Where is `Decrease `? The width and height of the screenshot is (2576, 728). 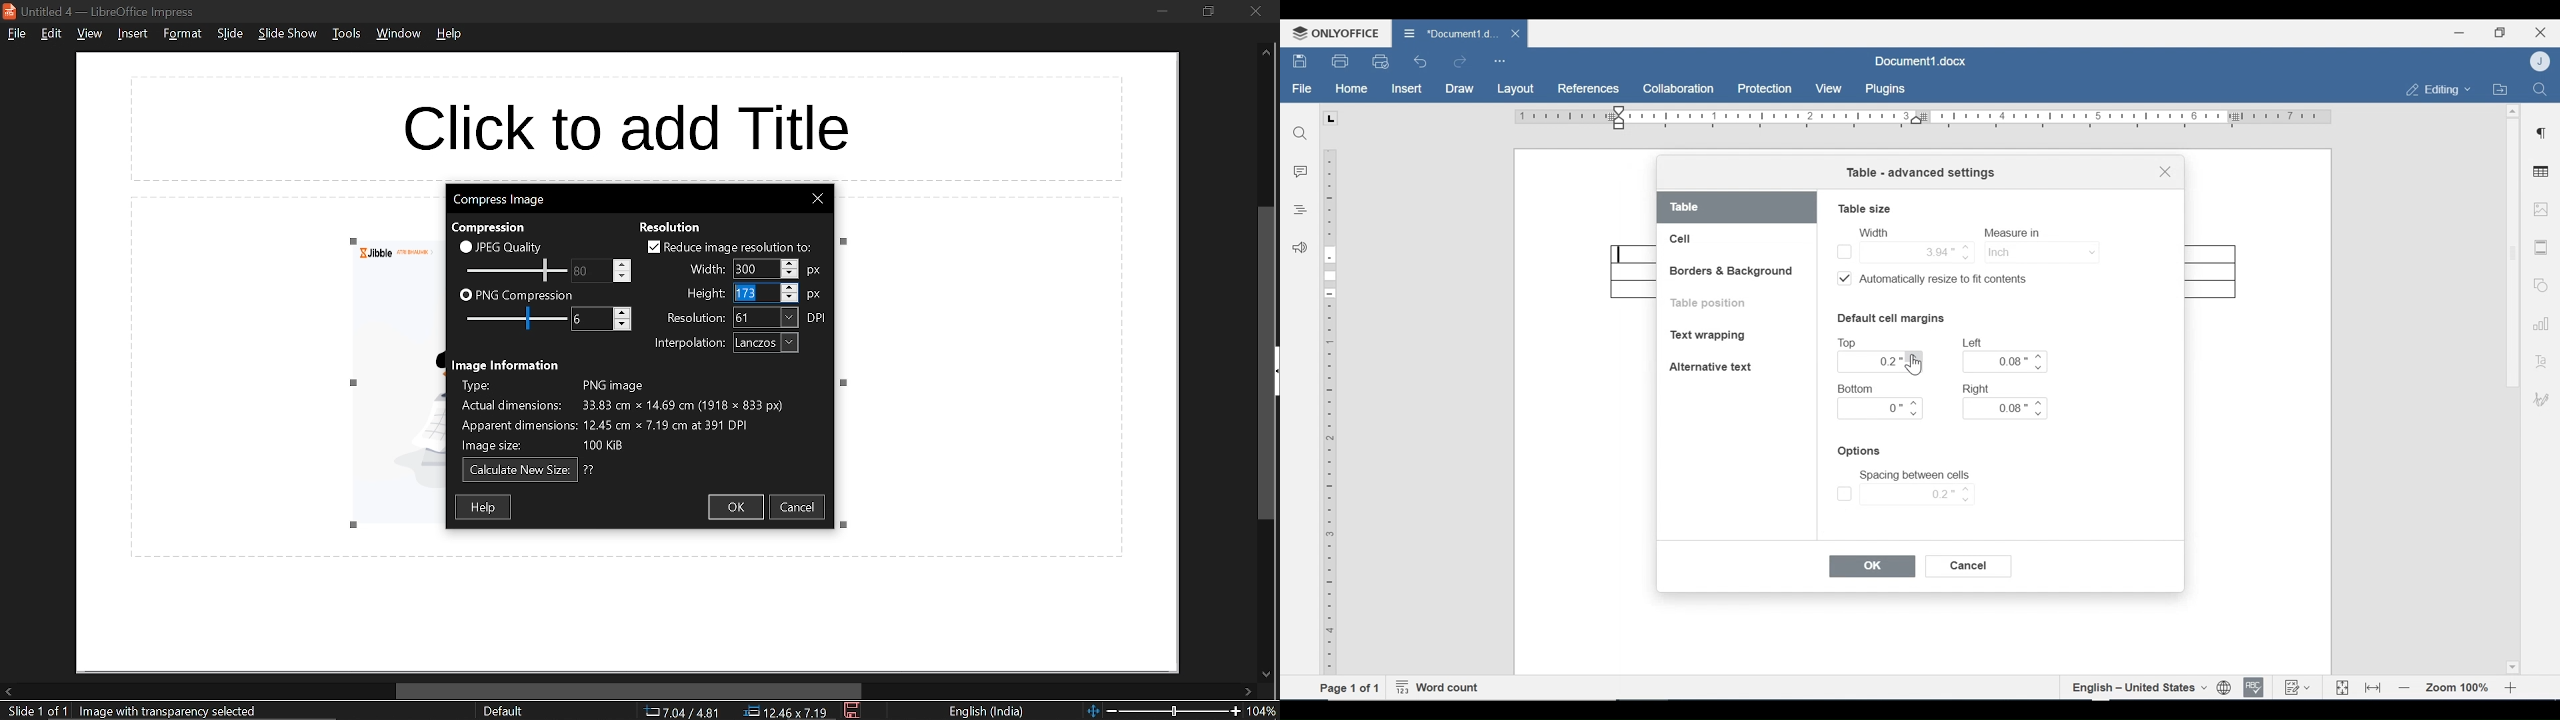
Decrease  is located at coordinates (623, 326).